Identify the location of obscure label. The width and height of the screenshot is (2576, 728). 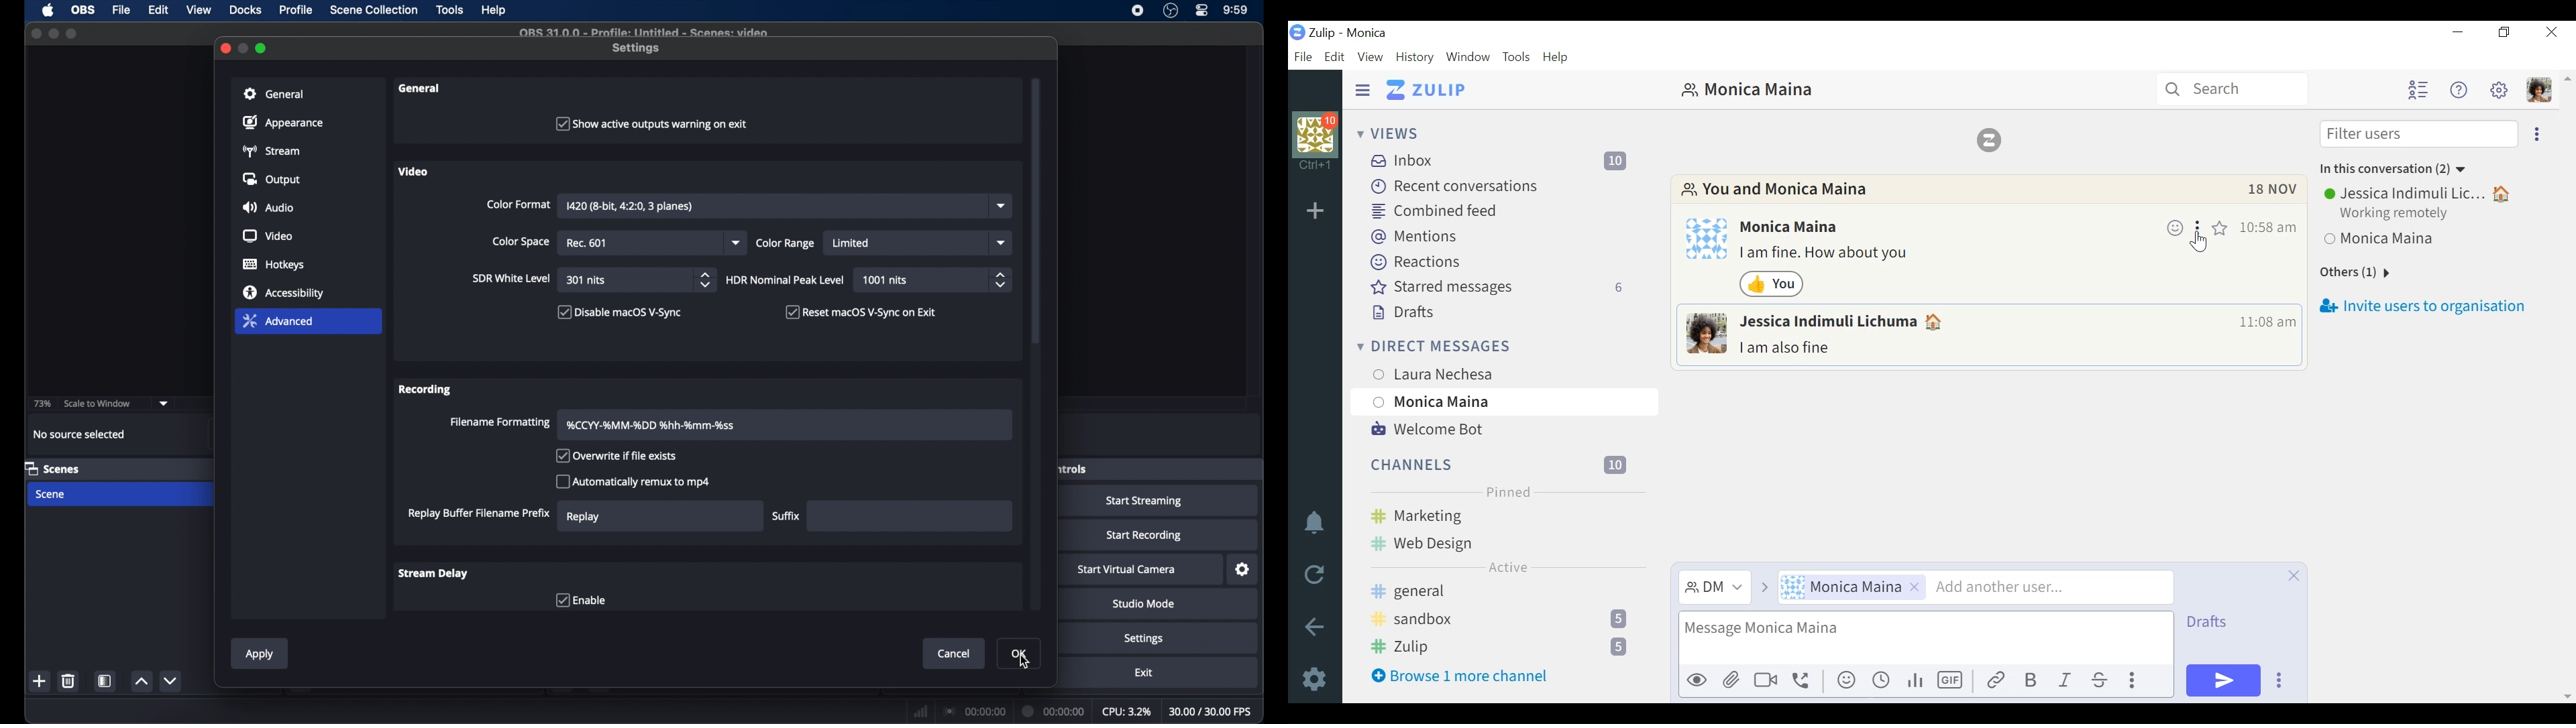
(1071, 469).